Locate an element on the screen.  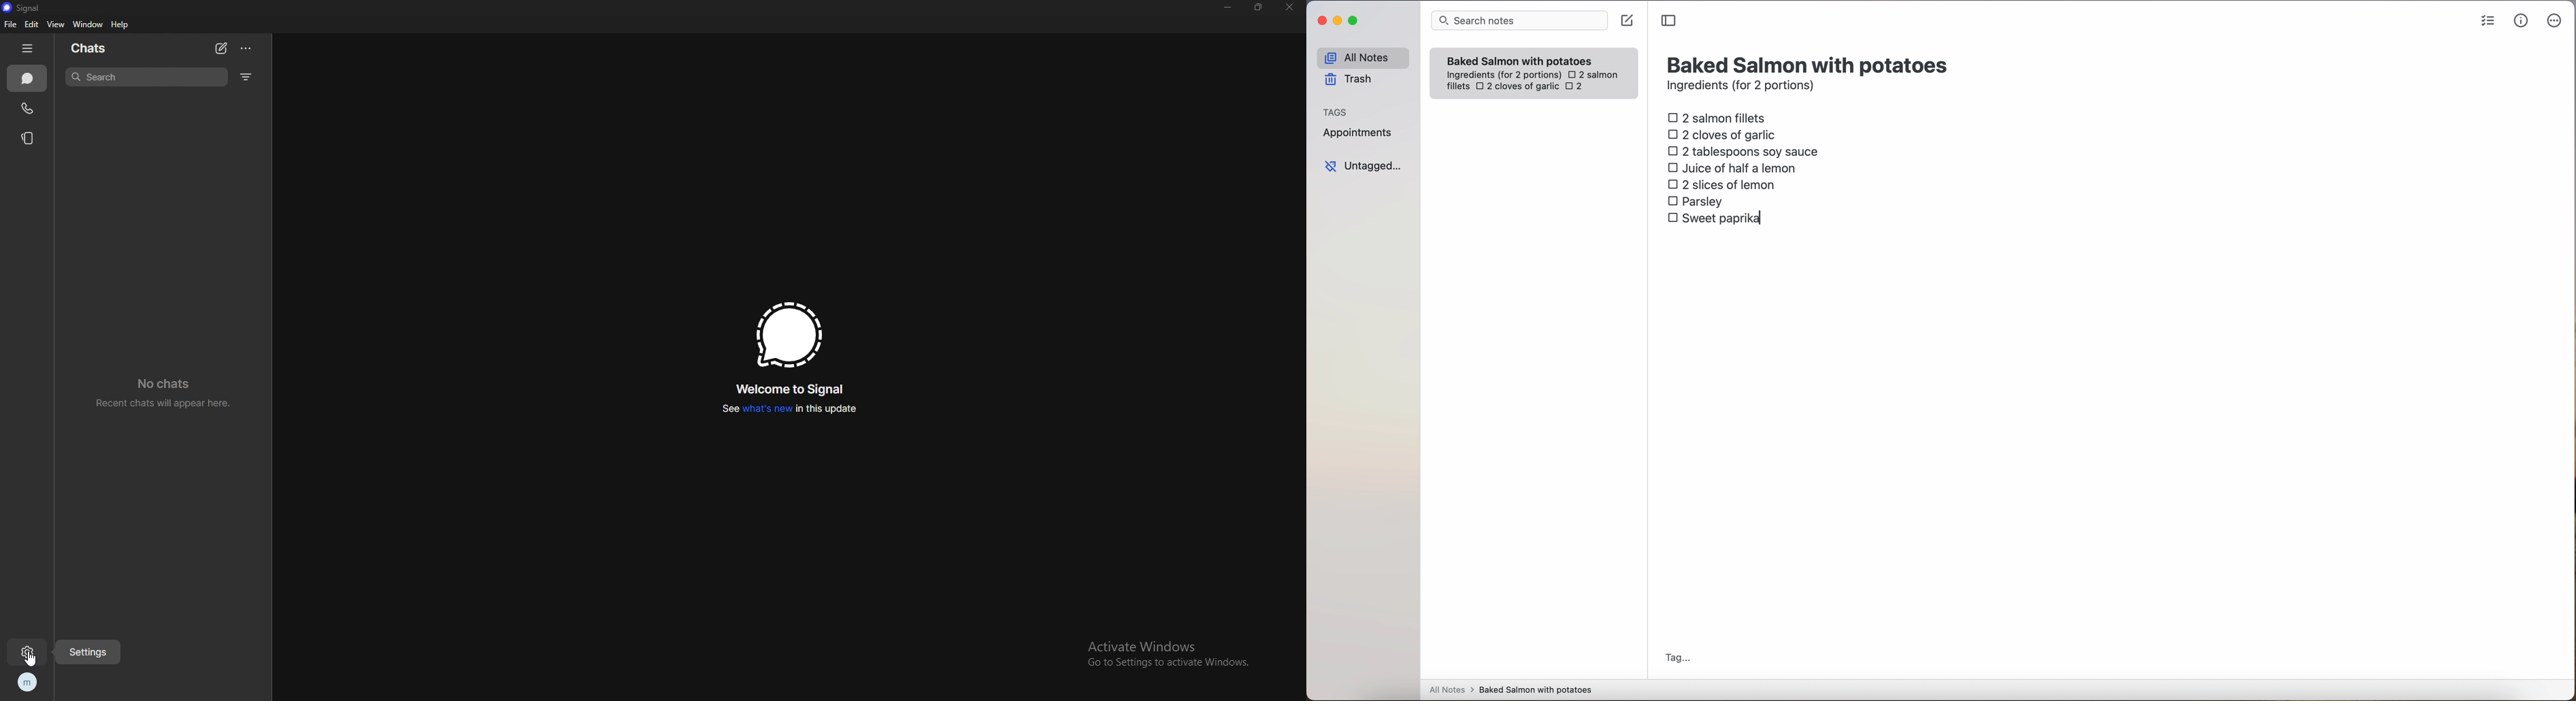
settings is located at coordinates (26, 654).